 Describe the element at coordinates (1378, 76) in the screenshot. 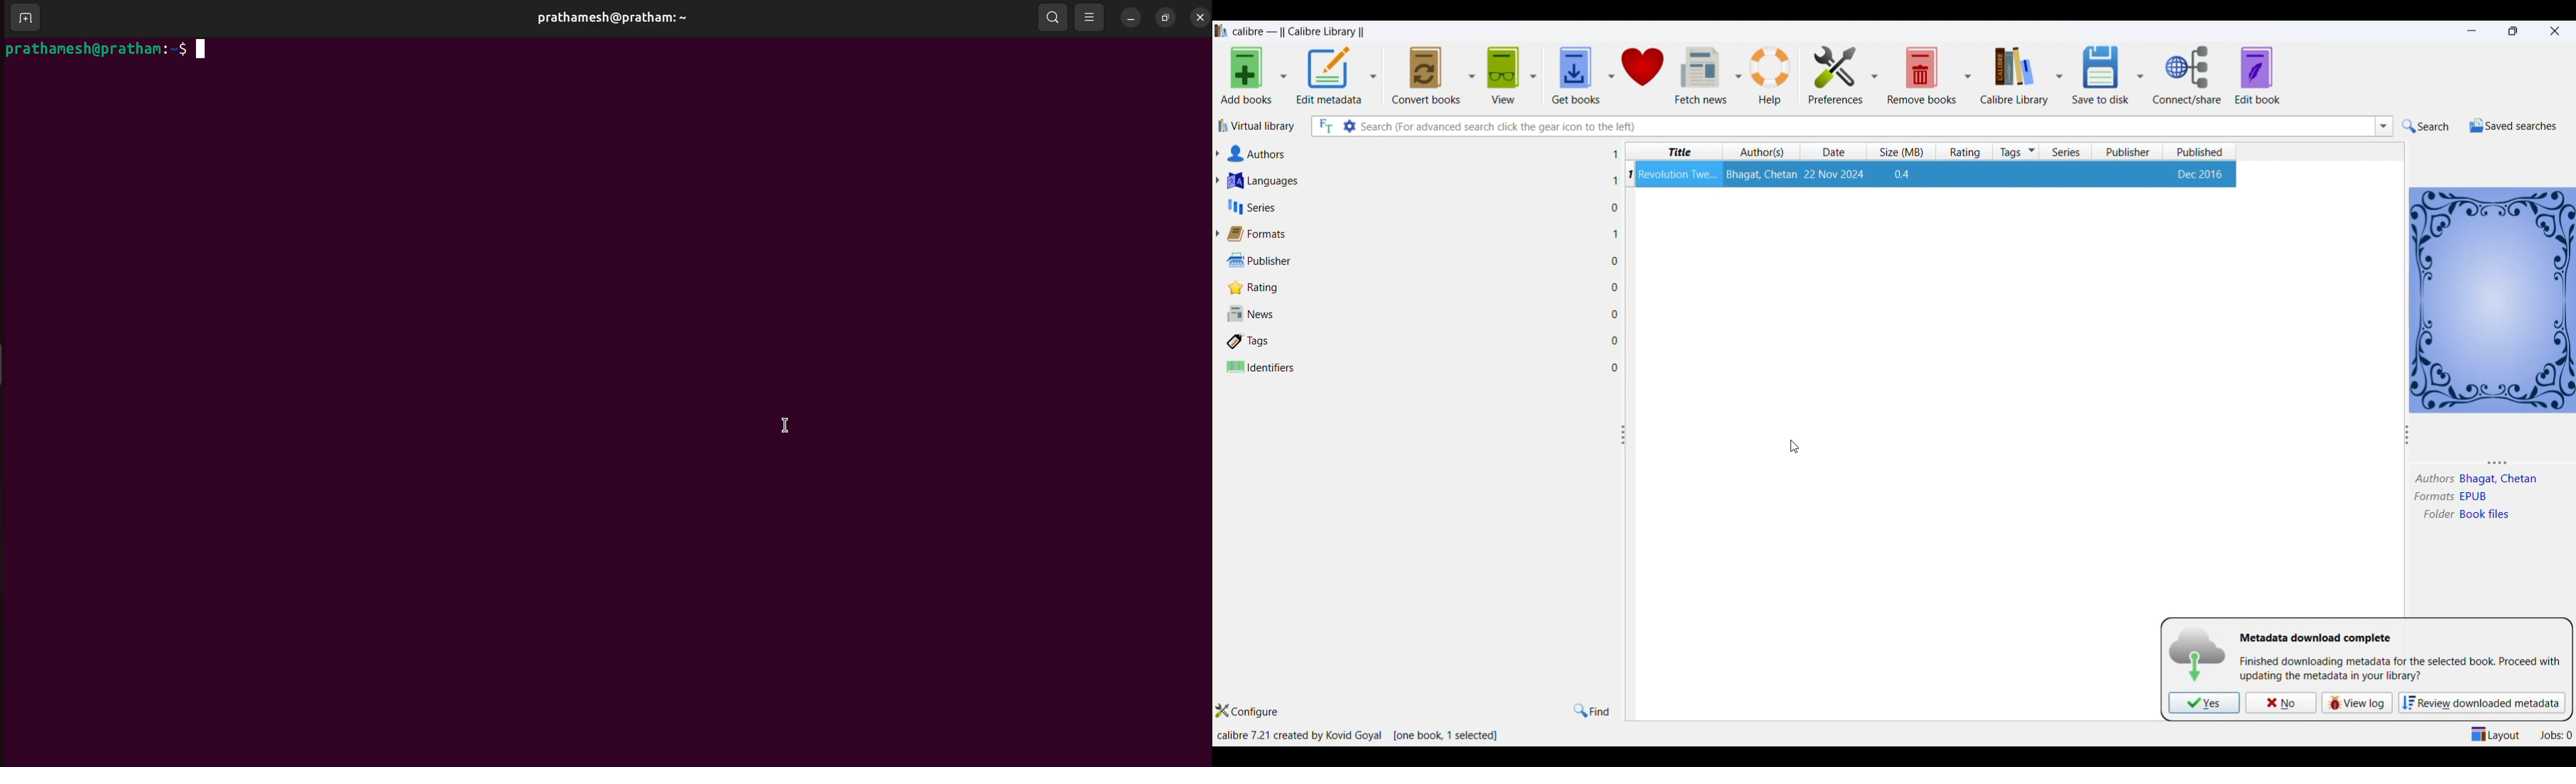

I see `edit metadata options dropdown button` at that location.